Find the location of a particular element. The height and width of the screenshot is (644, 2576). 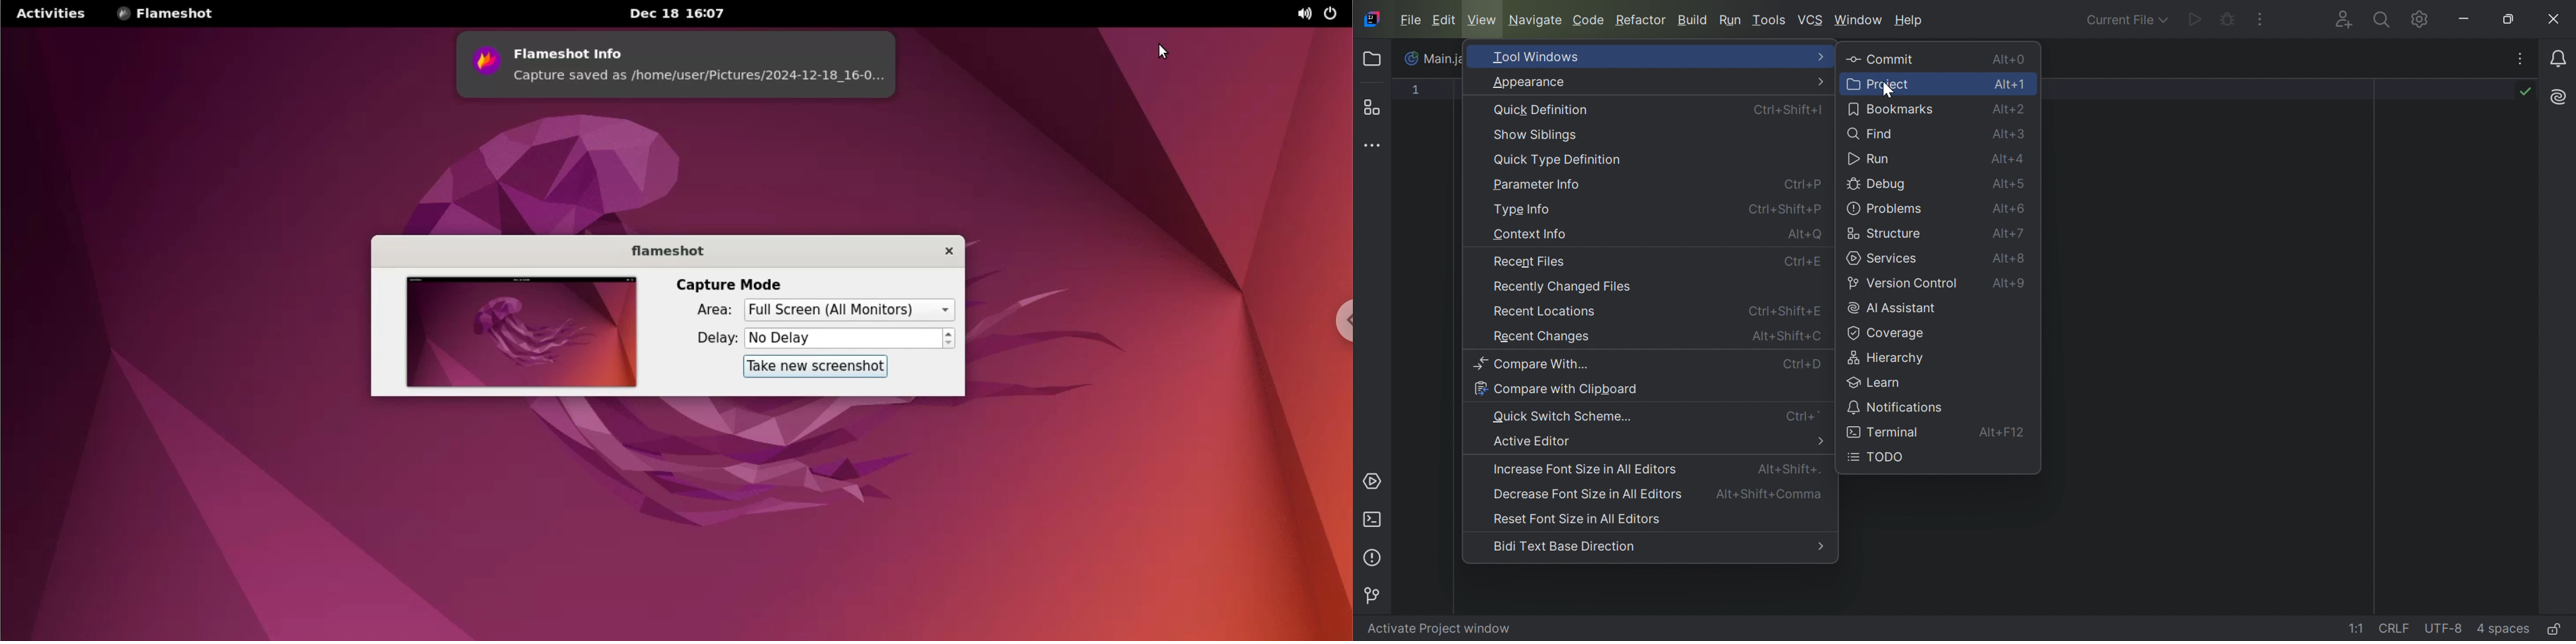

More is located at coordinates (1824, 56).